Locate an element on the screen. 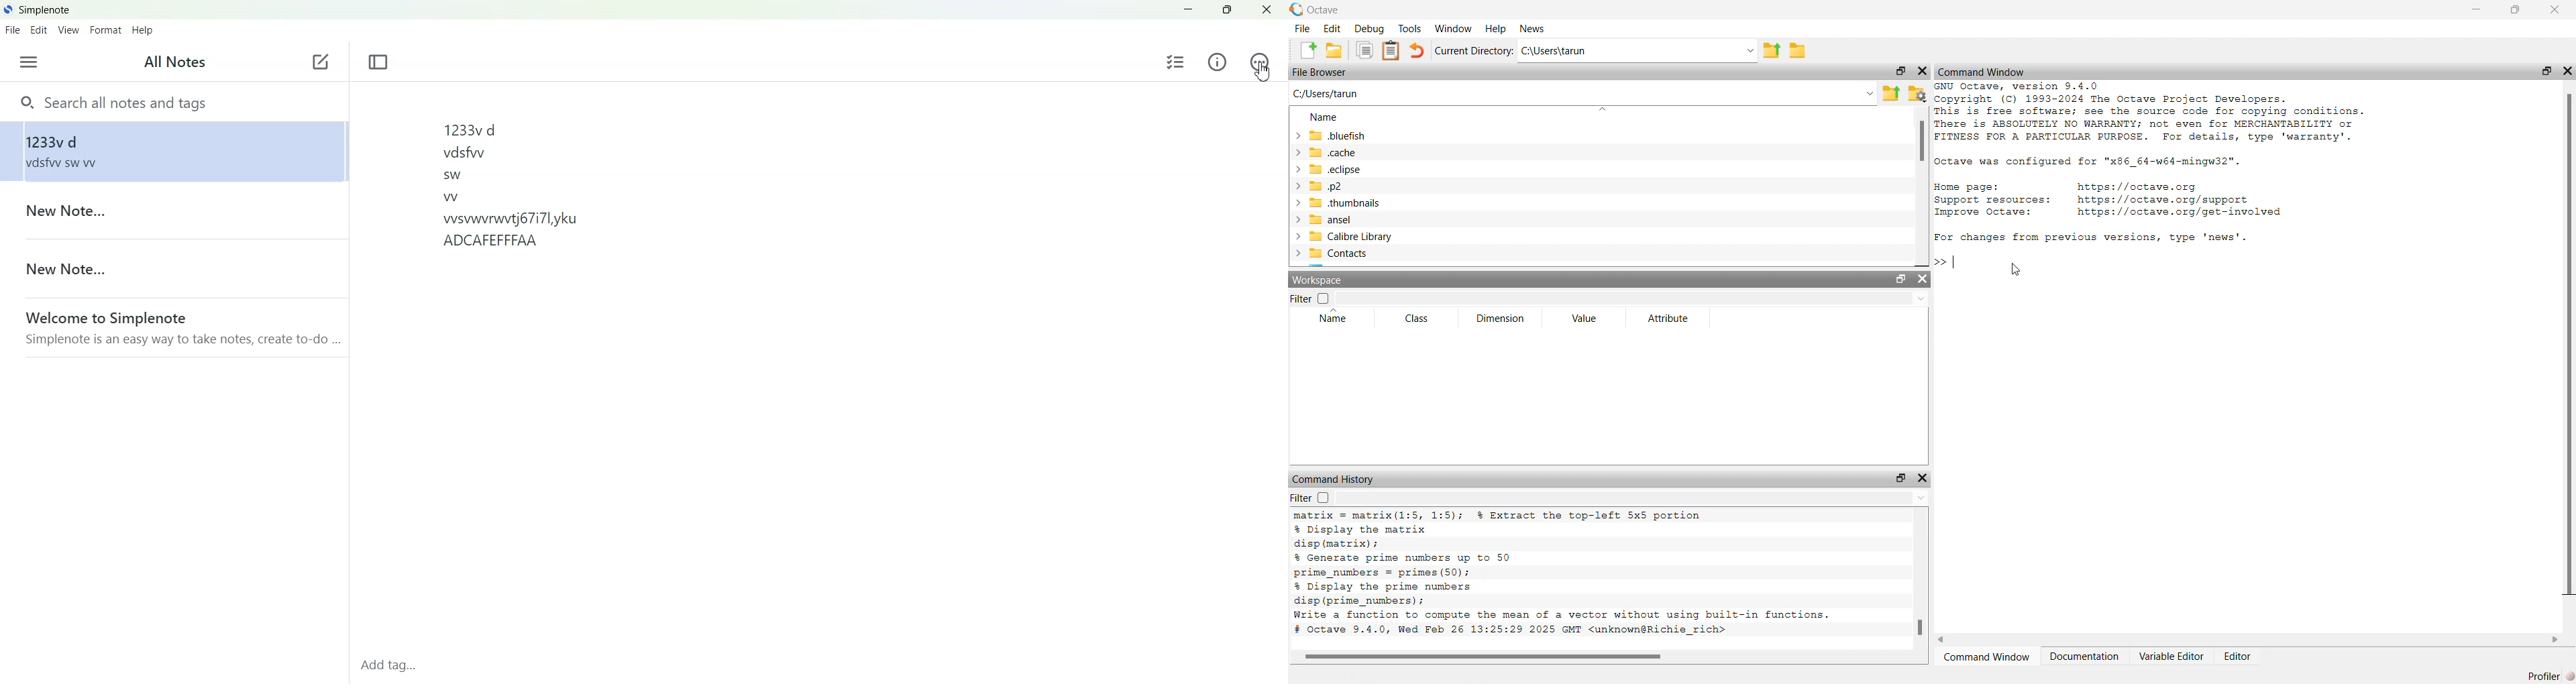 The width and height of the screenshot is (2576, 700). minimise is located at coordinates (2477, 8).